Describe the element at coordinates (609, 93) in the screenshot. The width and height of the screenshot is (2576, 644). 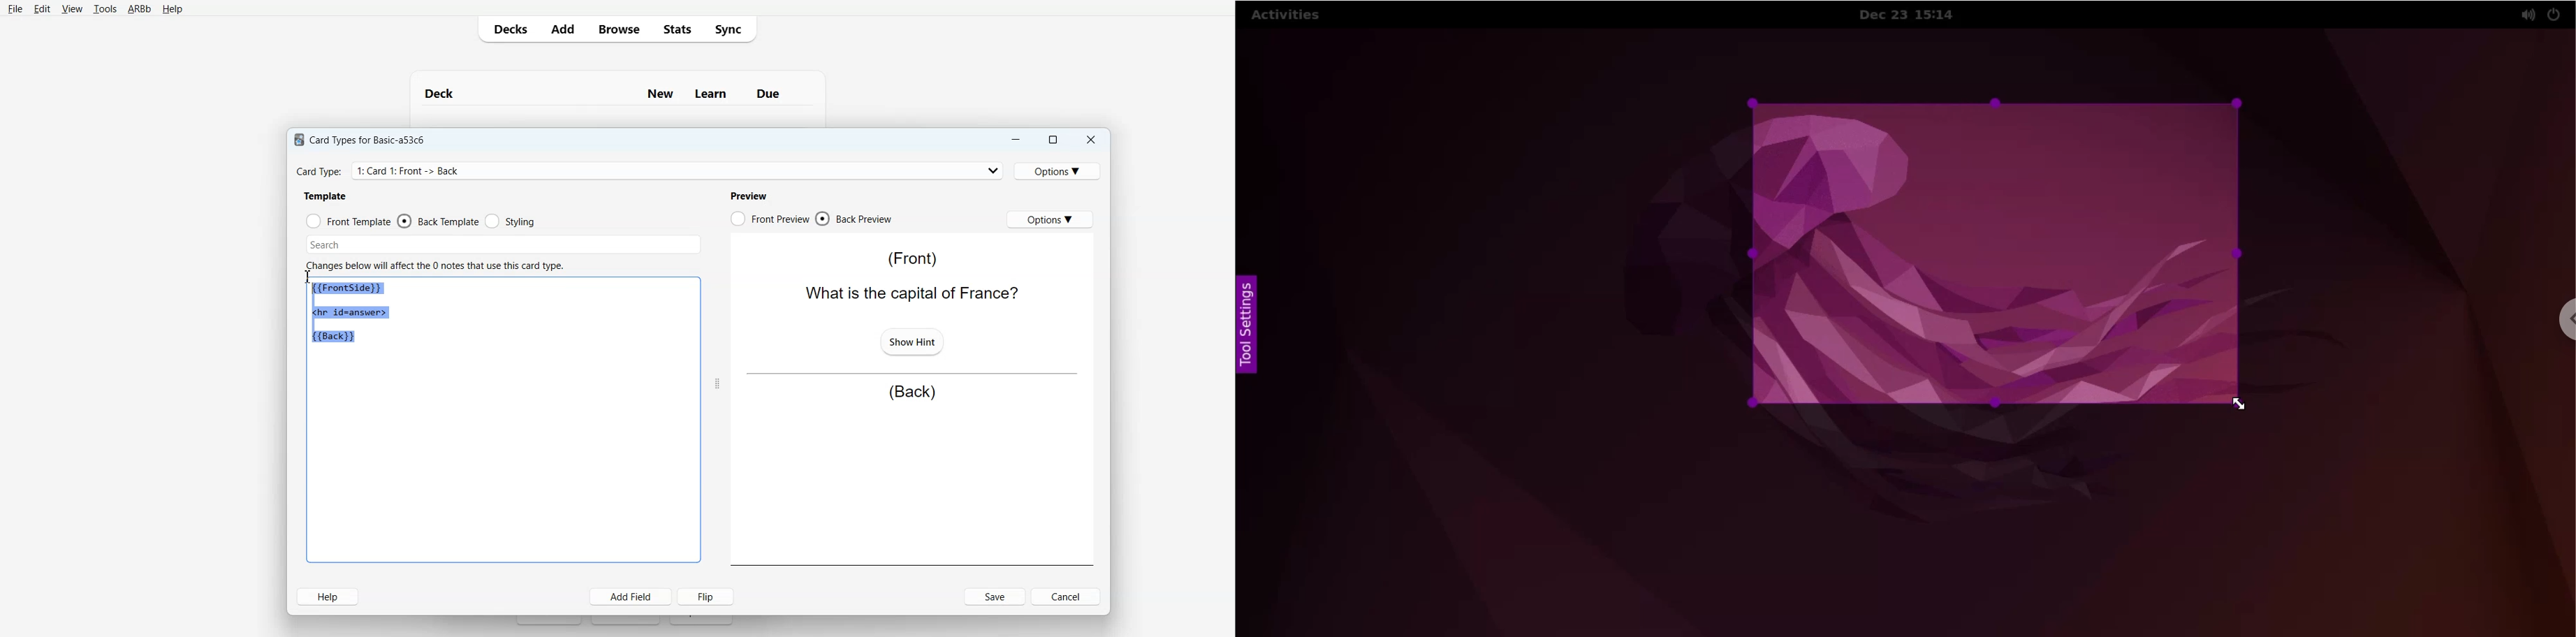
I see `Deck New Learn Due` at that location.